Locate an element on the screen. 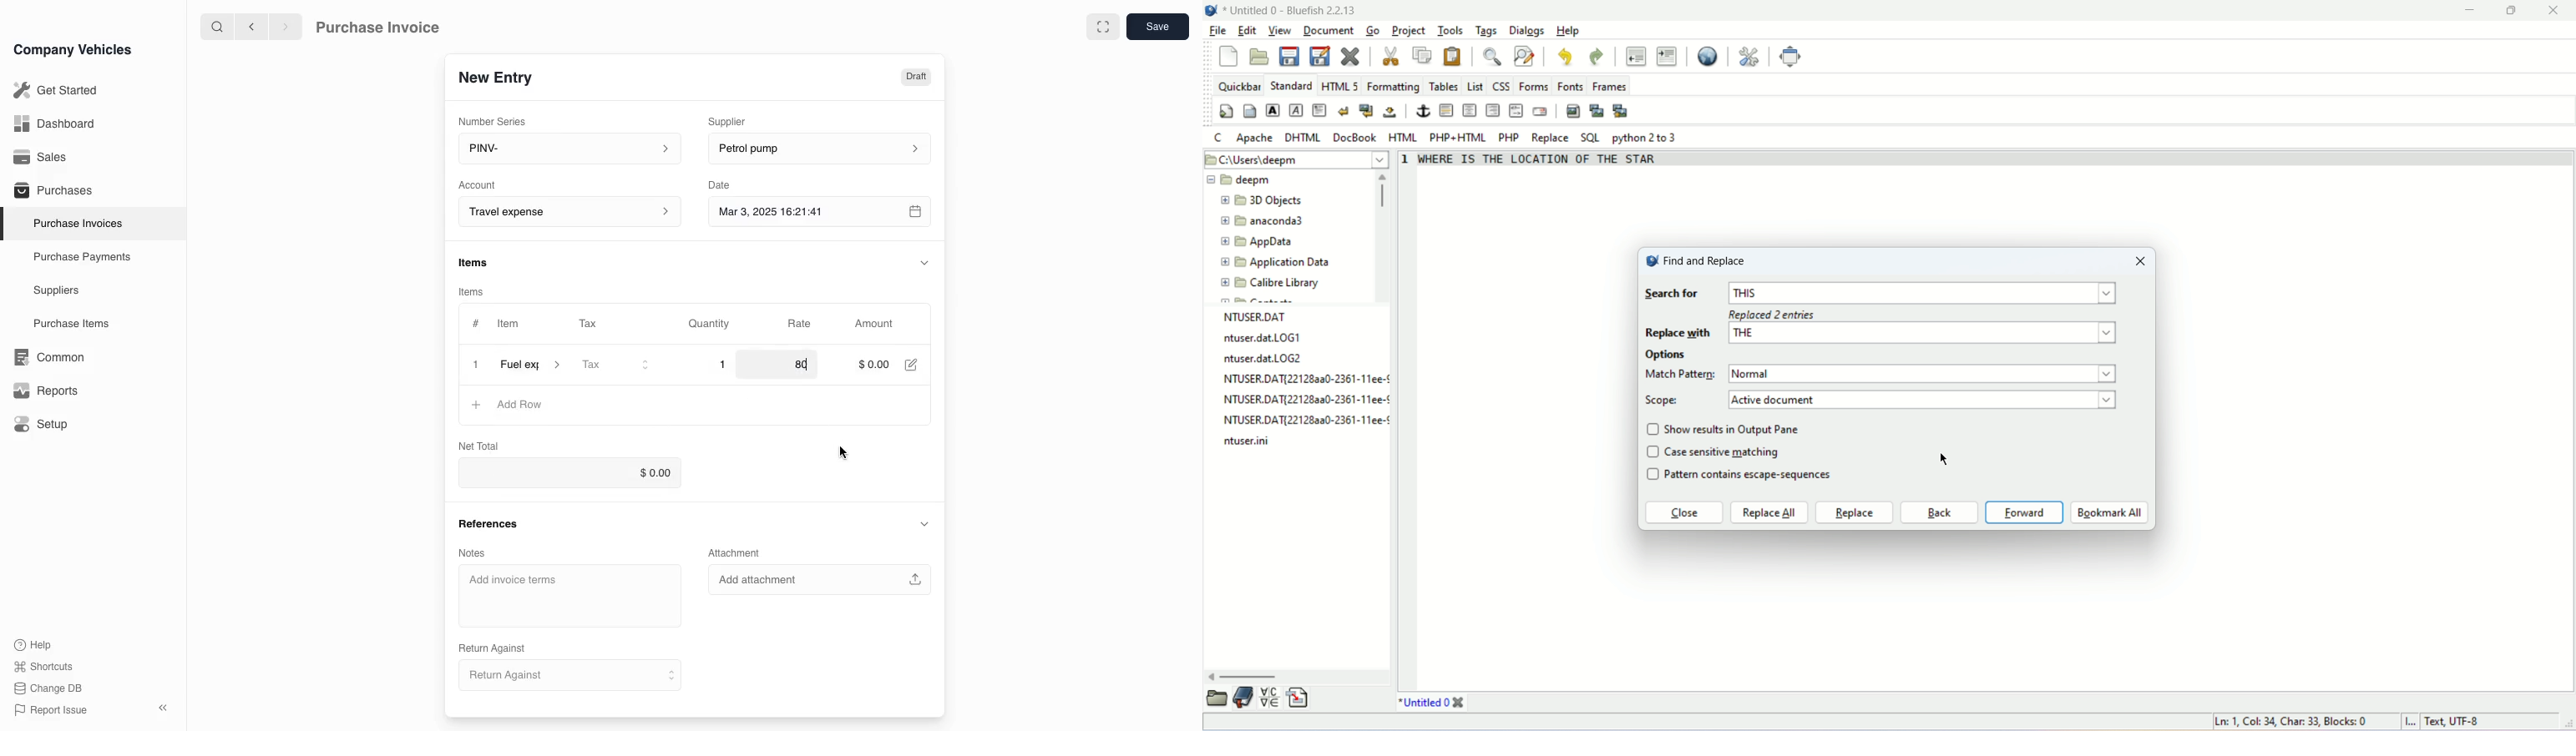 The height and width of the screenshot is (756, 2576). file name is located at coordinates (1248, 440).